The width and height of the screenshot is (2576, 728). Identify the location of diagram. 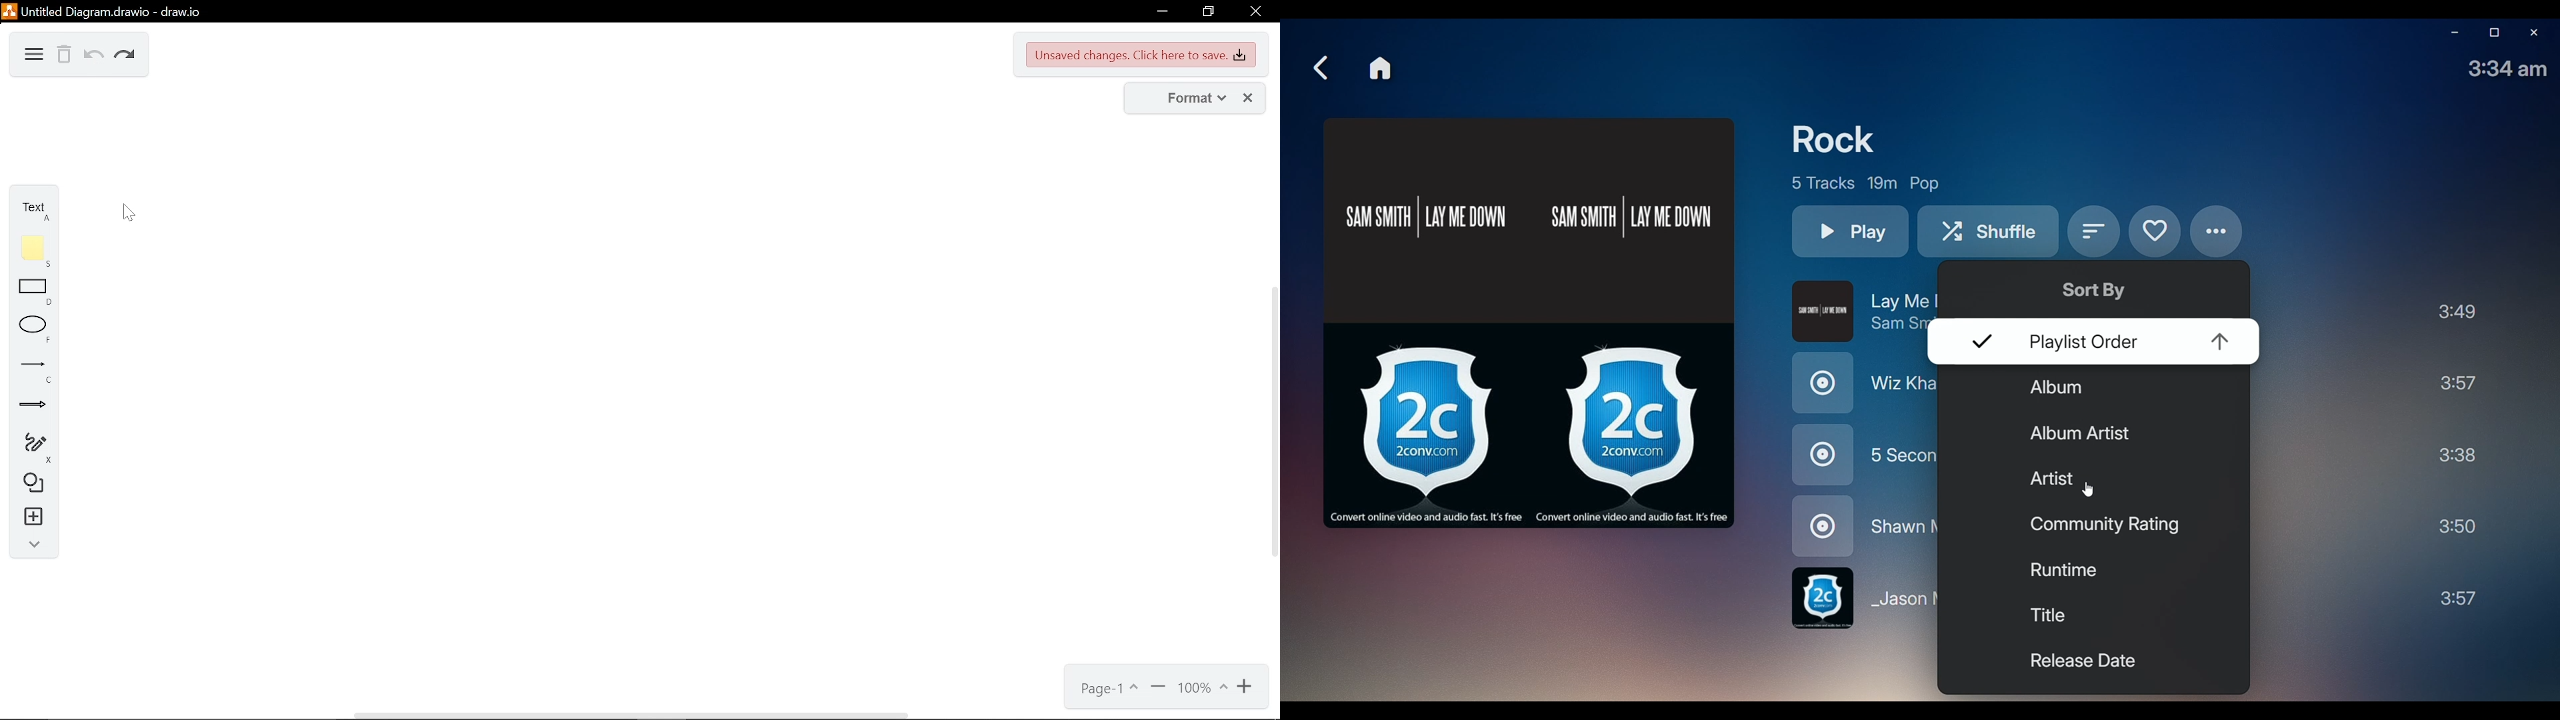
(34, 54).